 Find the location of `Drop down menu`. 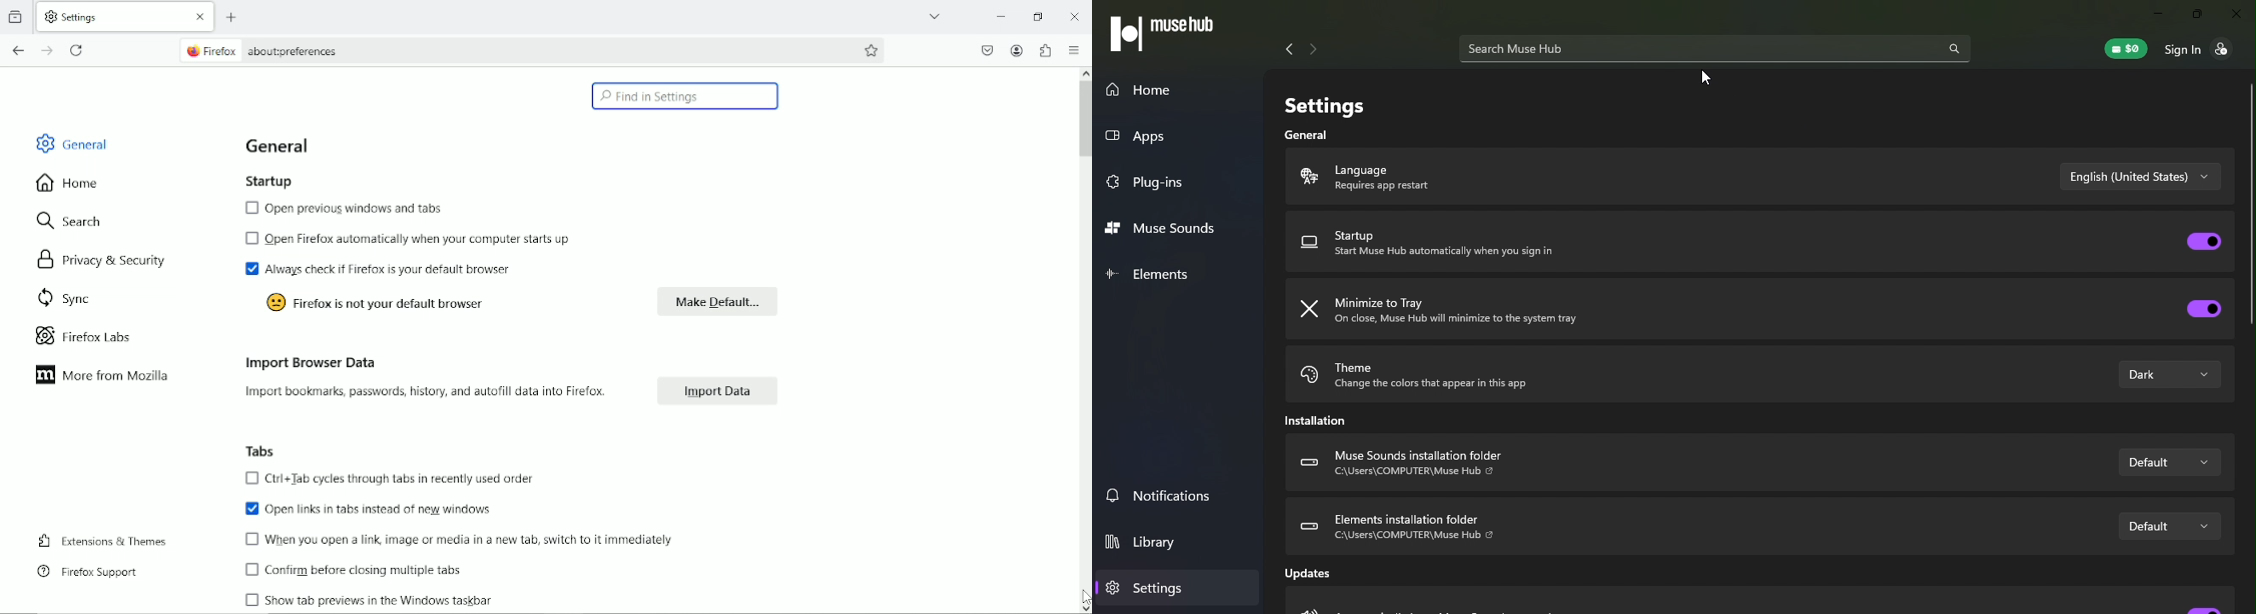

Drop down menu is located at coordinates (2142, 177).